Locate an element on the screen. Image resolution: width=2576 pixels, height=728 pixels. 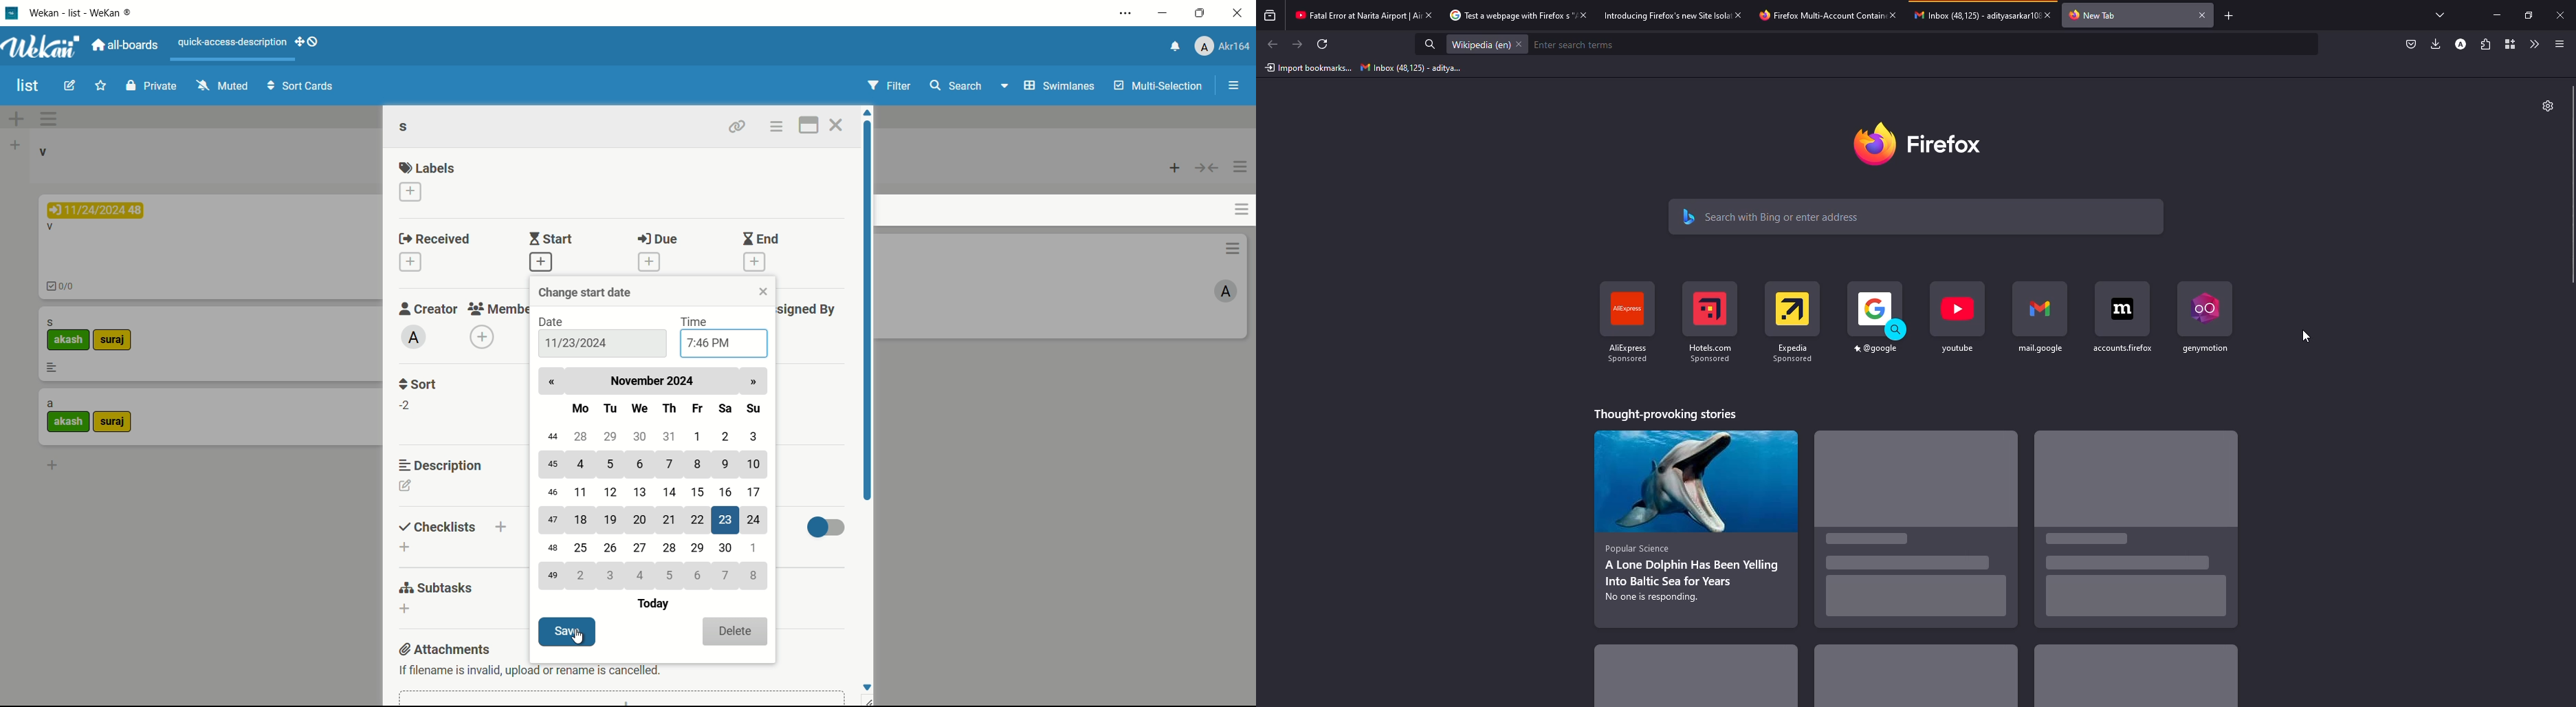
Expedia sponsored is located at coordinates (1795, 323).